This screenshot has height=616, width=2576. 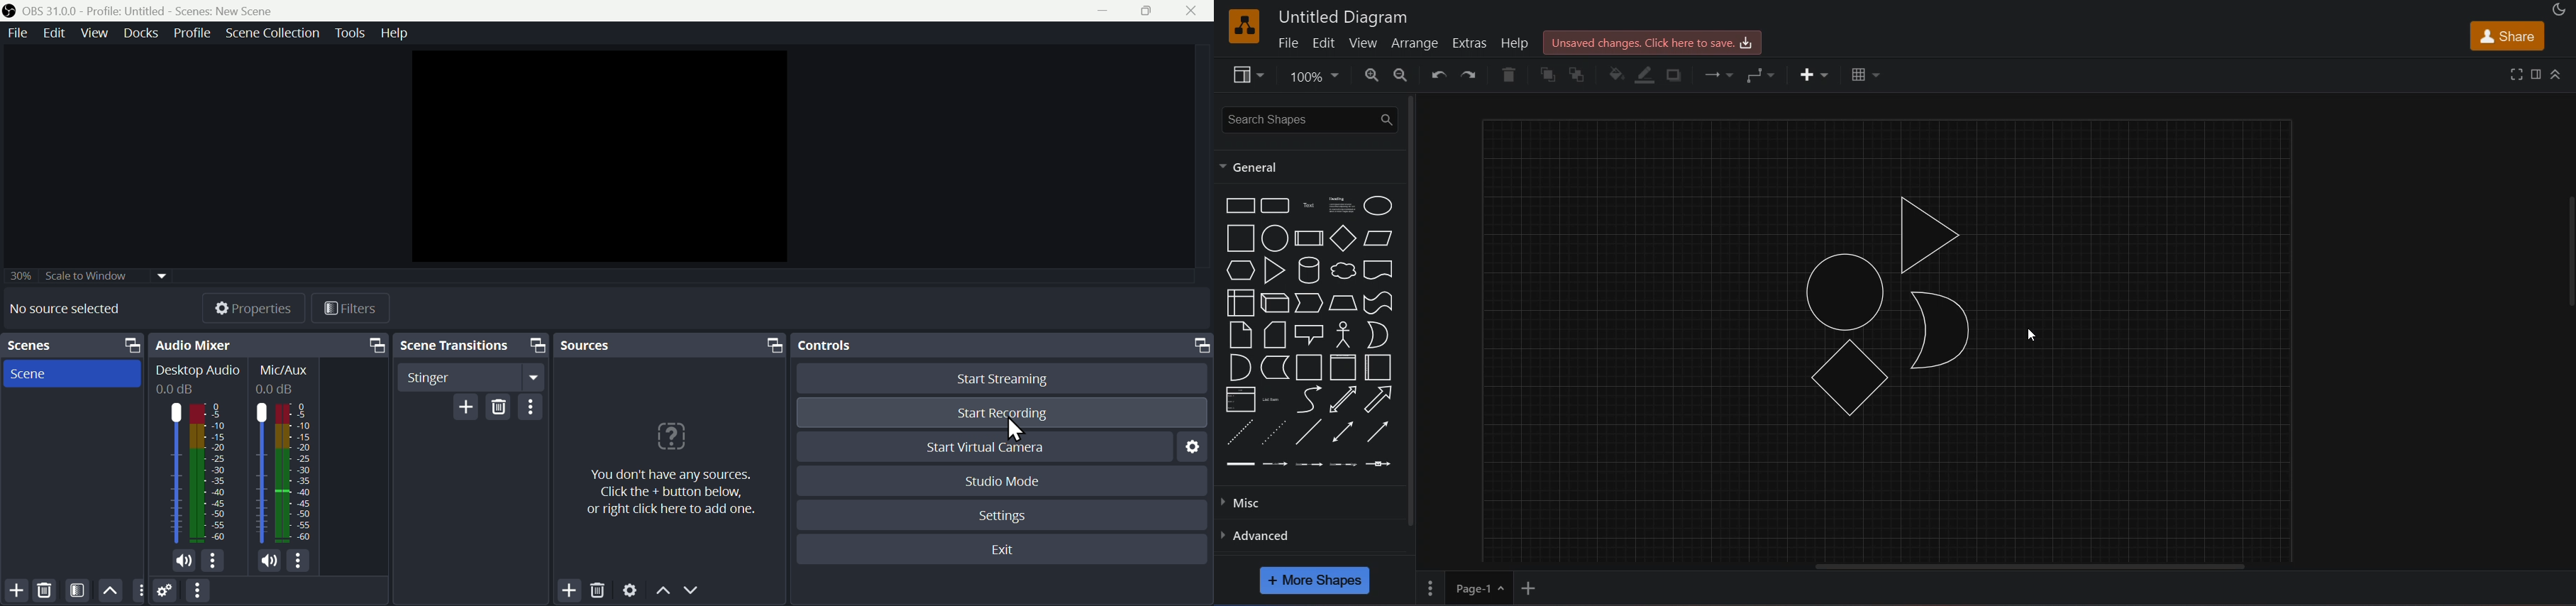 I want to click on heading, so click(x=1341, y=206).